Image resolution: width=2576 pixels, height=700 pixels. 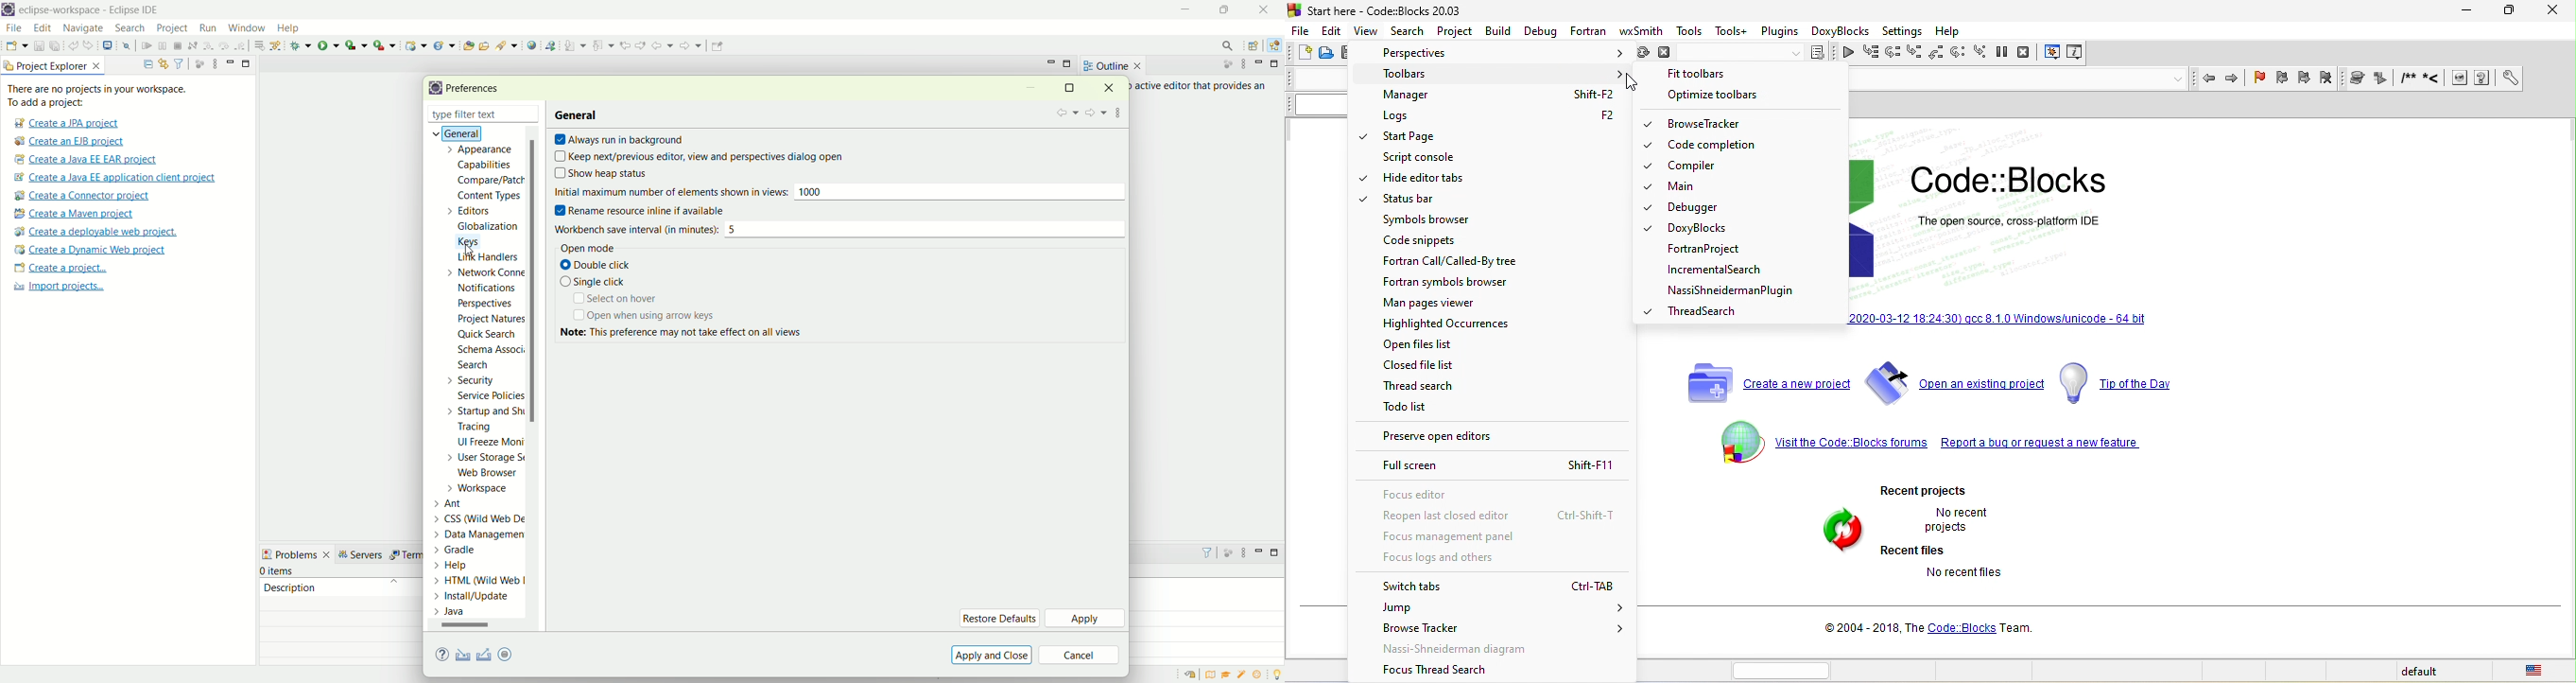 What do you see at coordinates (1979, 53) in the screenshot?
I see `step into instruction` at bounding box center [1979, 53].